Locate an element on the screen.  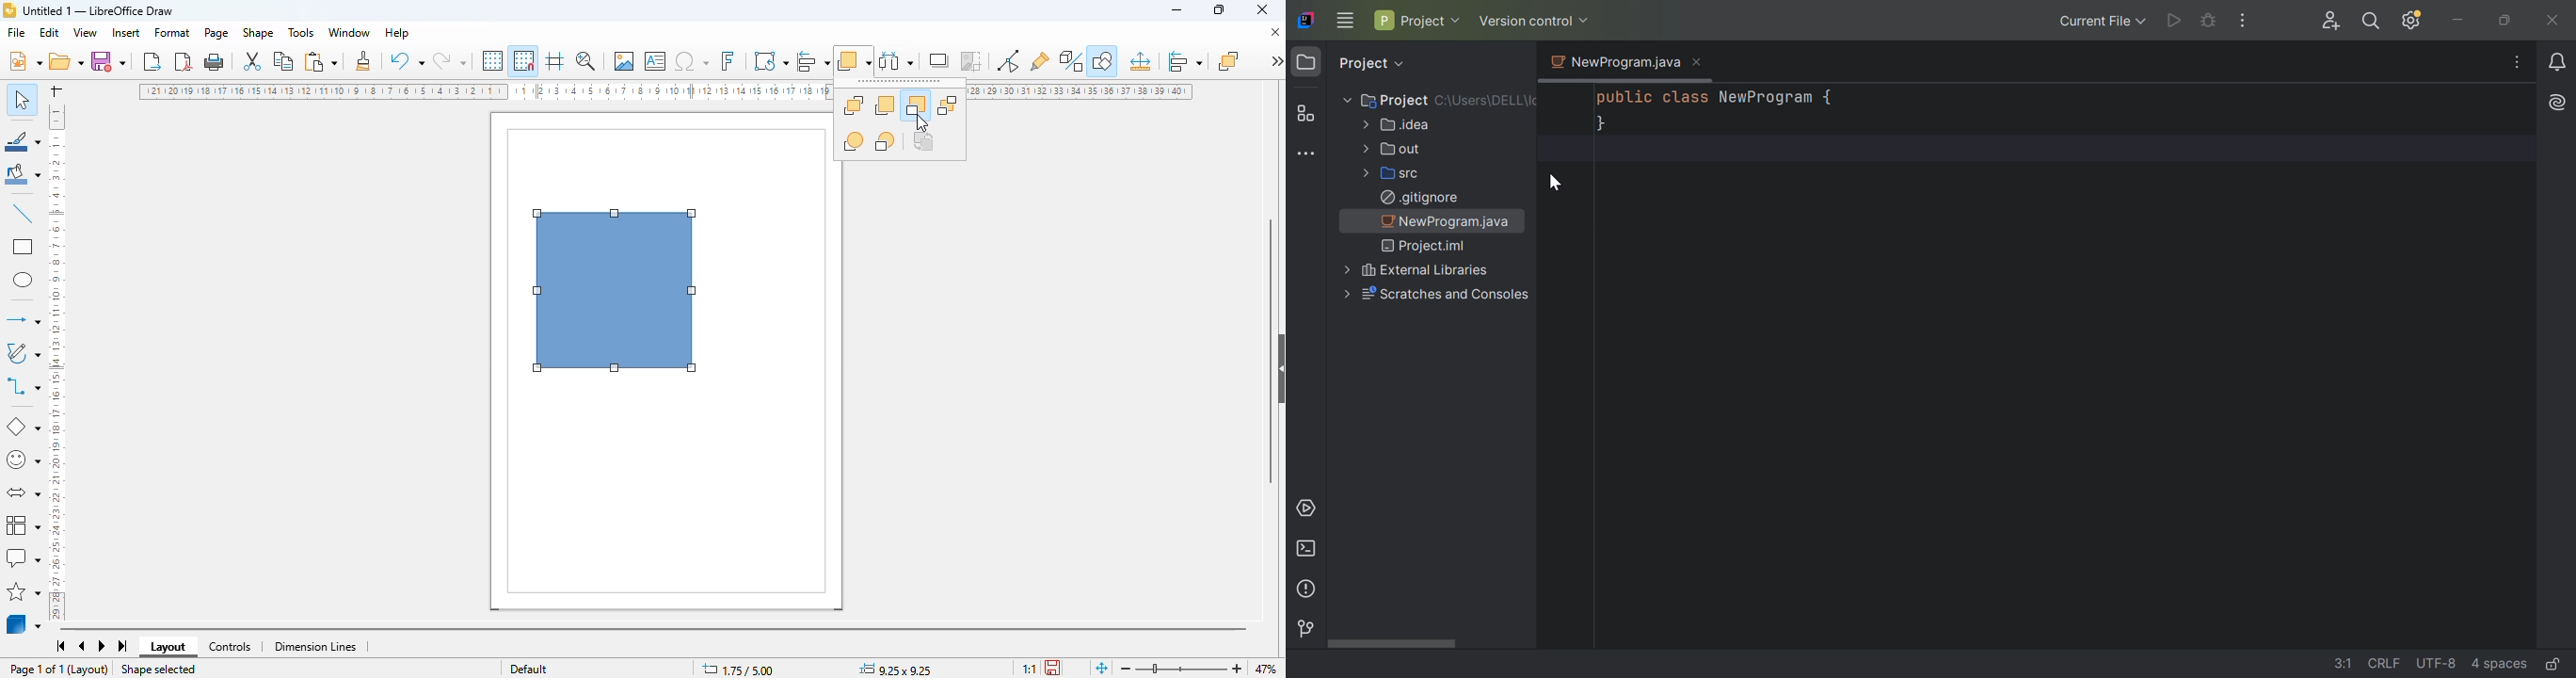
symbol shapes is located at coordinates (23, 460).